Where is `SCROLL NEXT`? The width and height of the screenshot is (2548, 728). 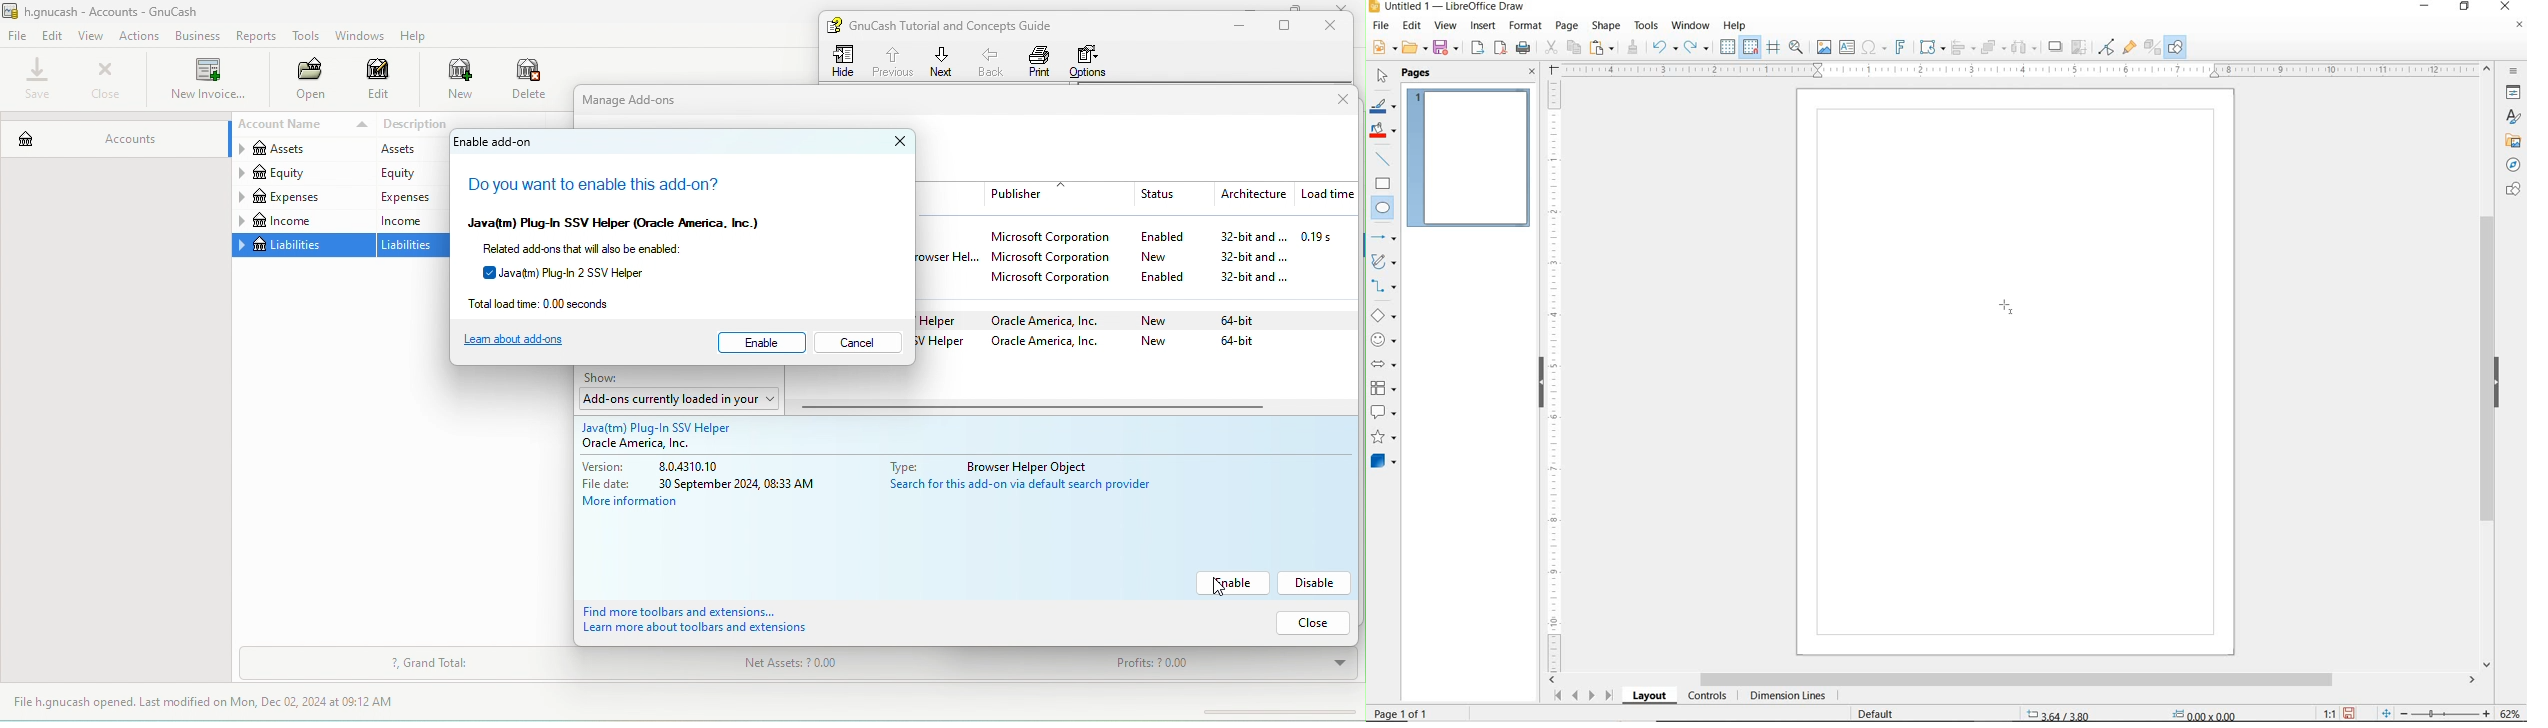 SCROLL NEXT is located at coordinates (1582, 695).